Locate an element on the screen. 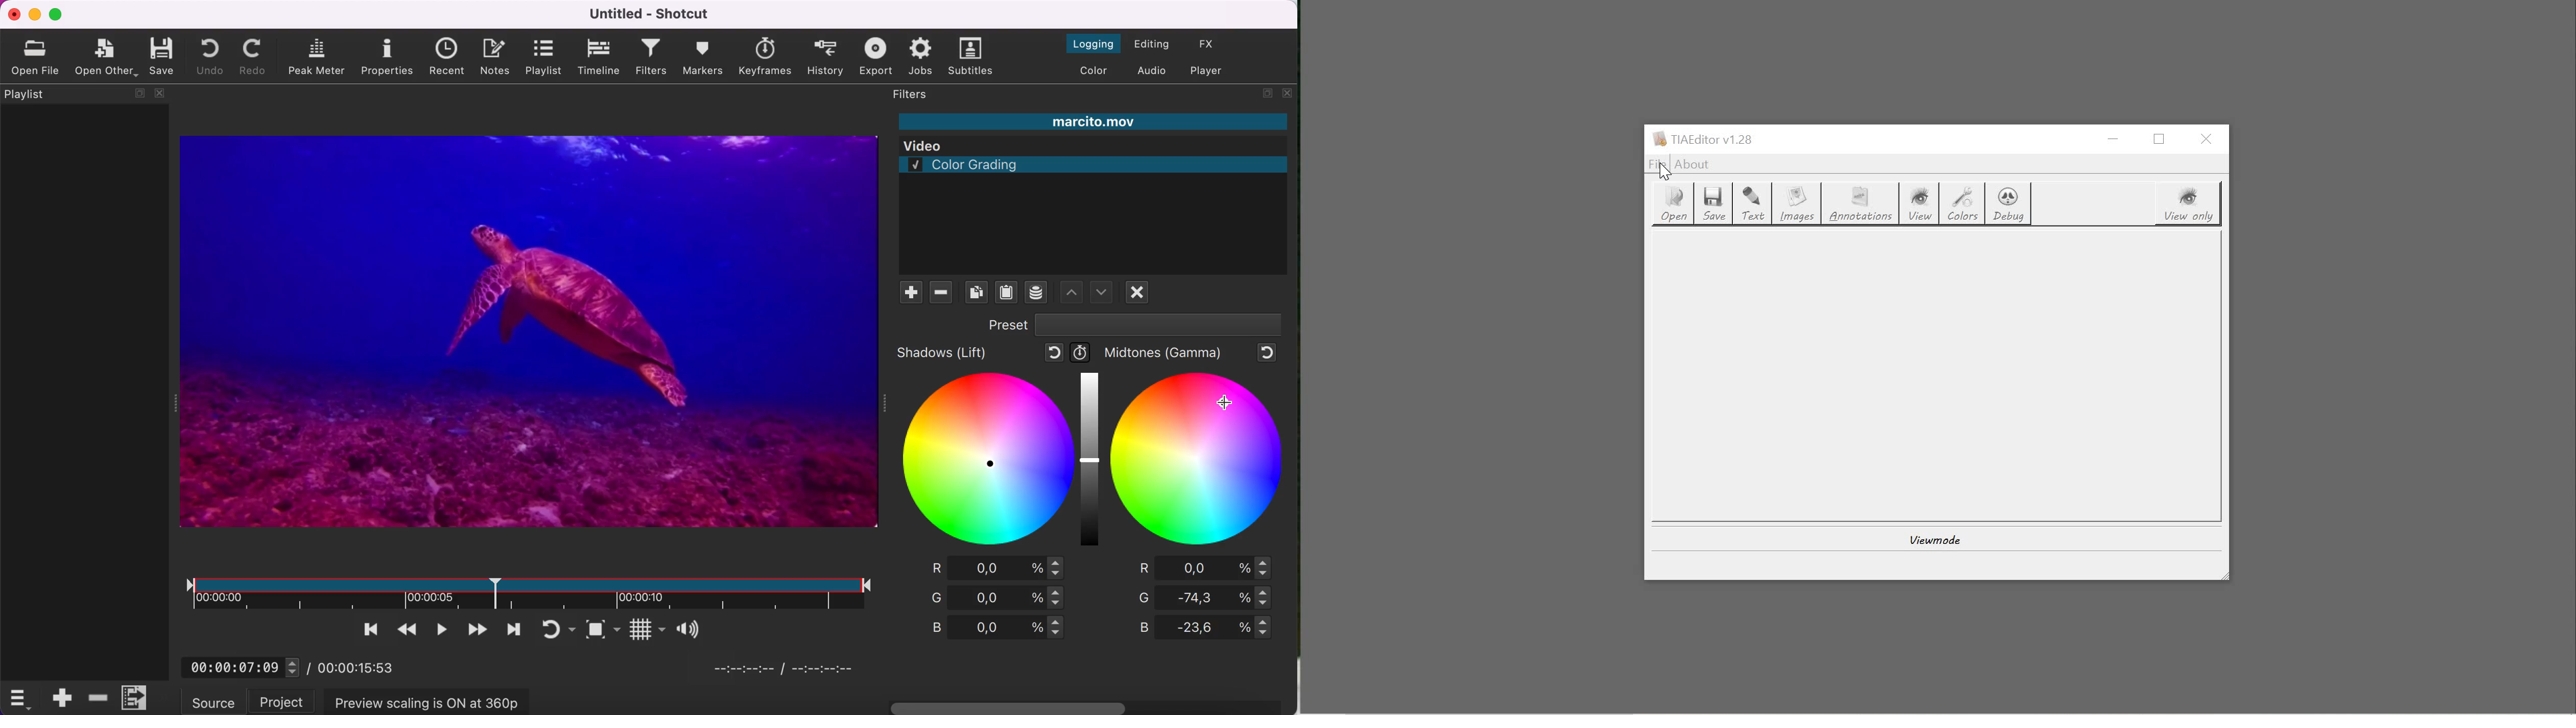 The width and height of the screenshot is (2576, 728). peak meter is located at coordinates (315, 57).